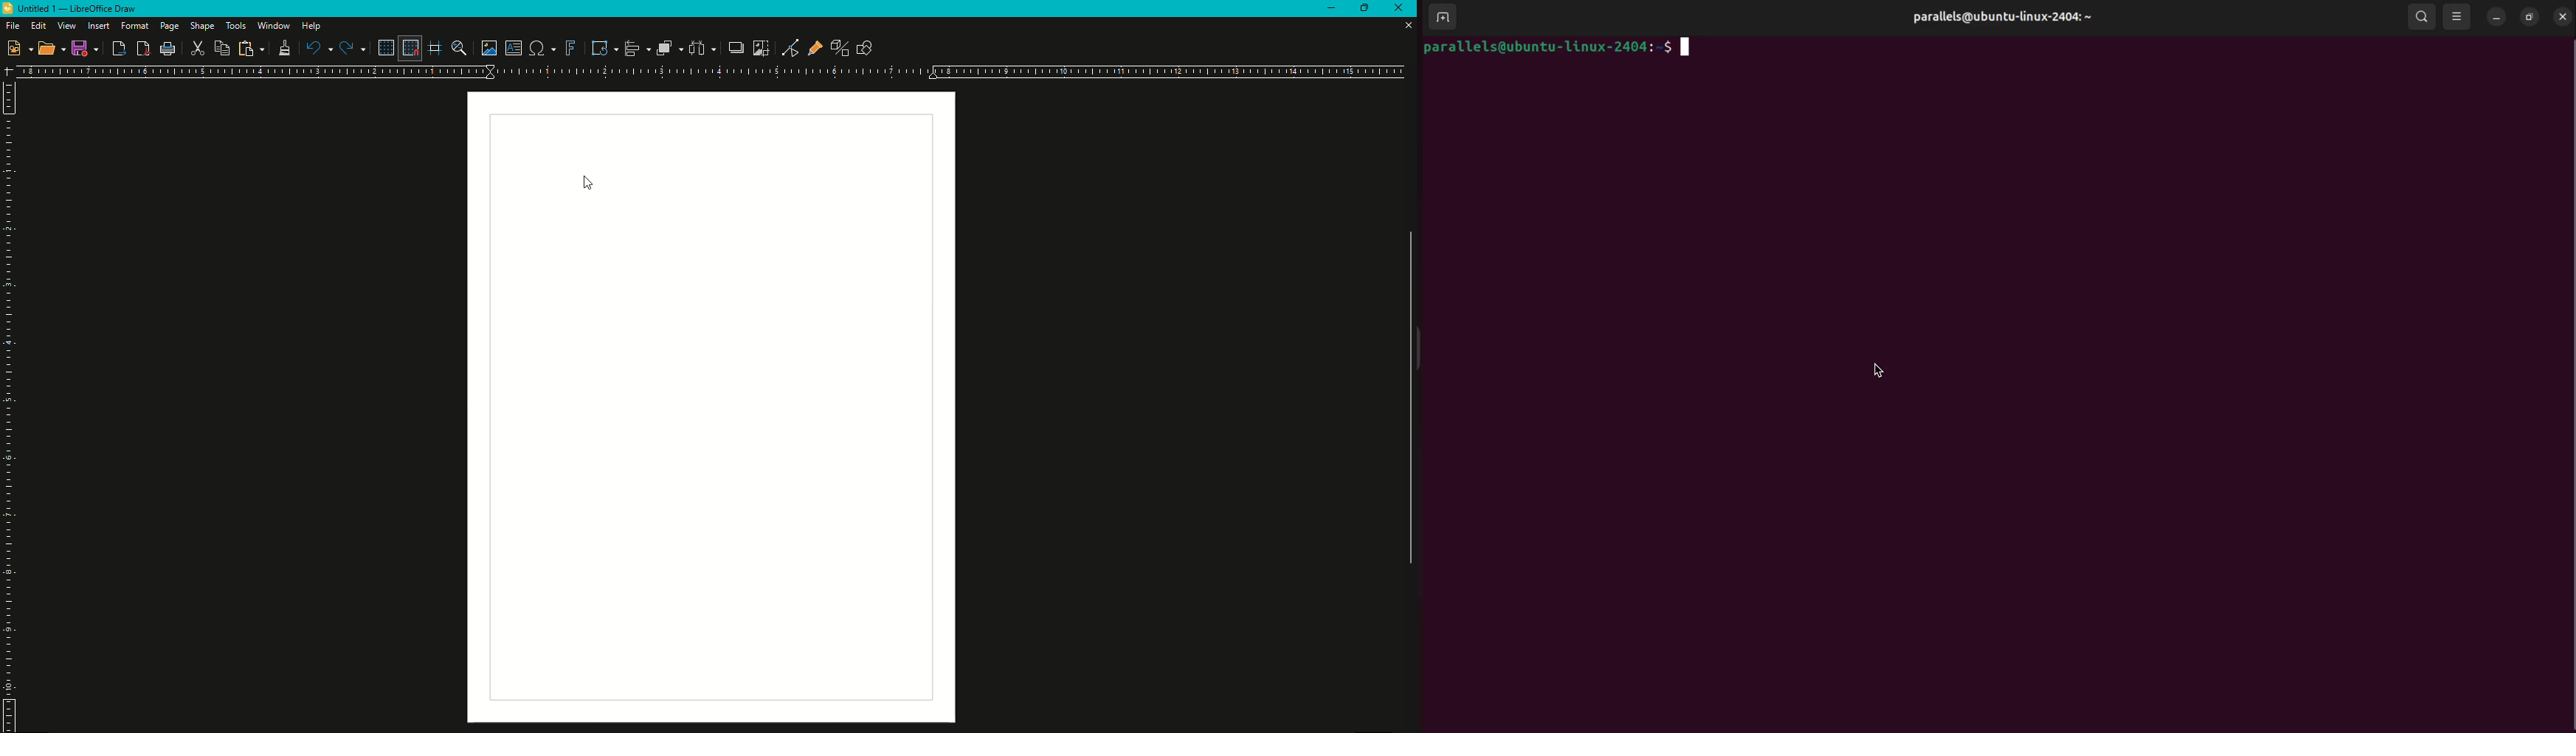 This screenshot has height=756, width=2576. I want to click on PDF, so click(142, 50).